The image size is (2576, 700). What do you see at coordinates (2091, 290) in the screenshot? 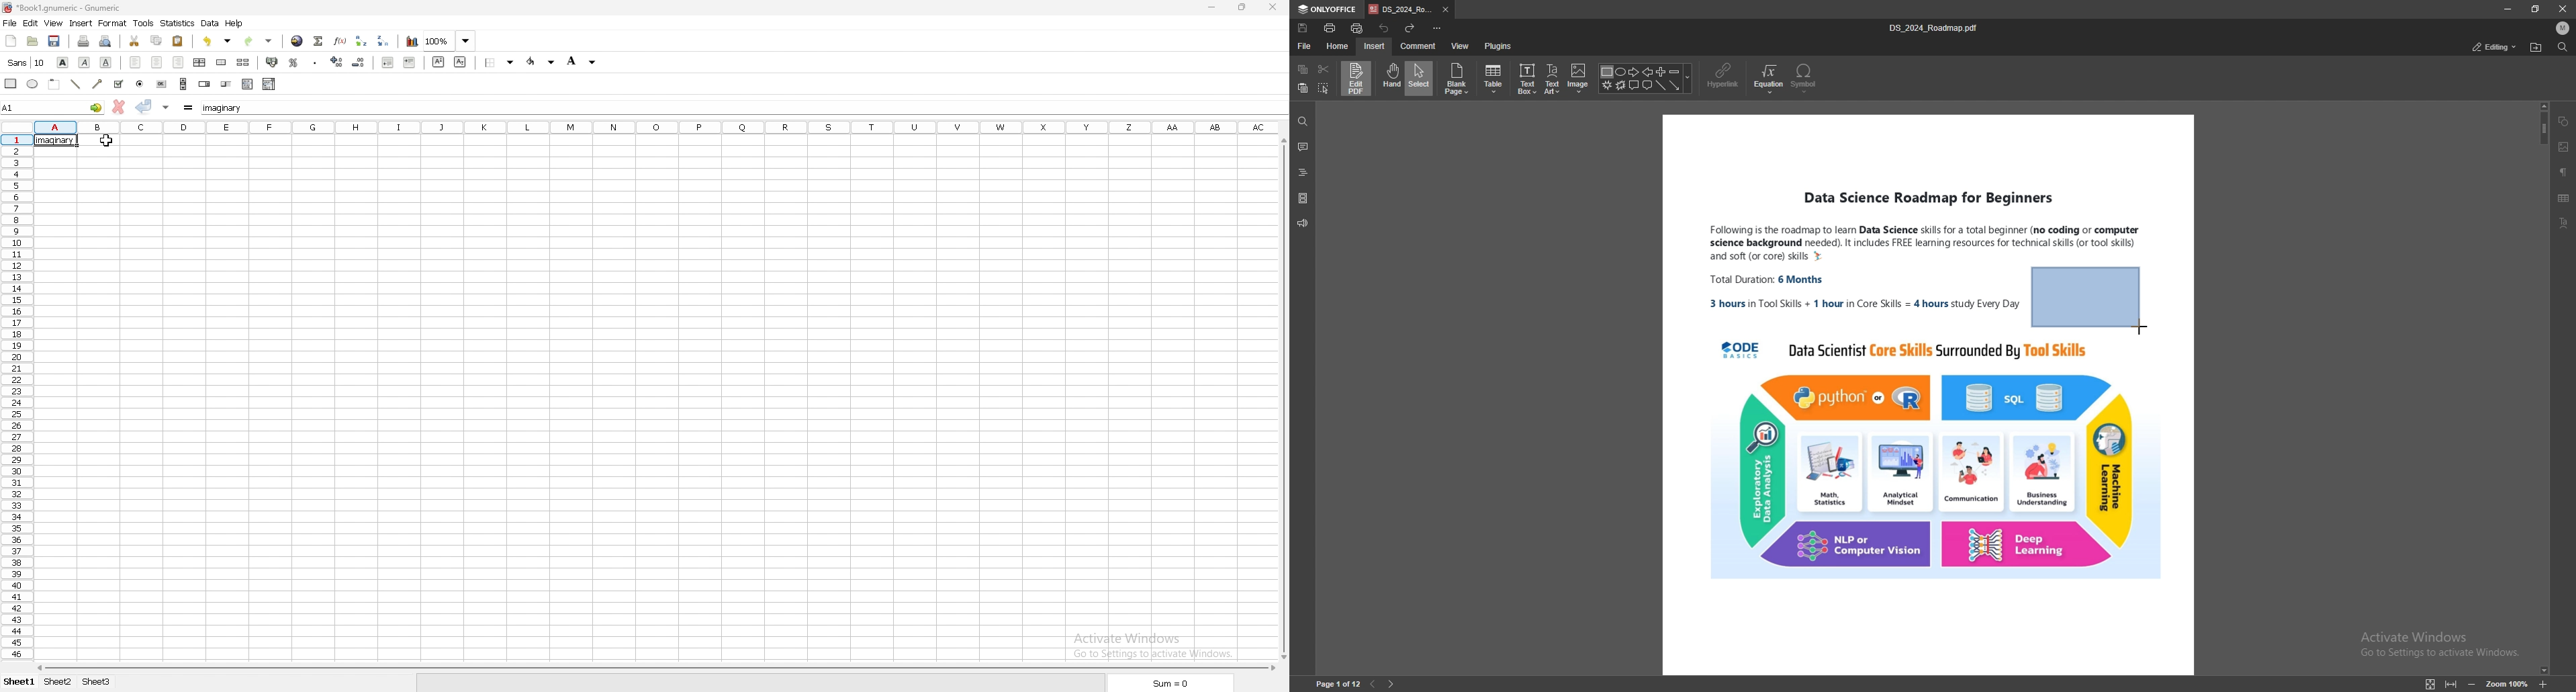
I see `rectangle` at bounding box center [2091, 290].